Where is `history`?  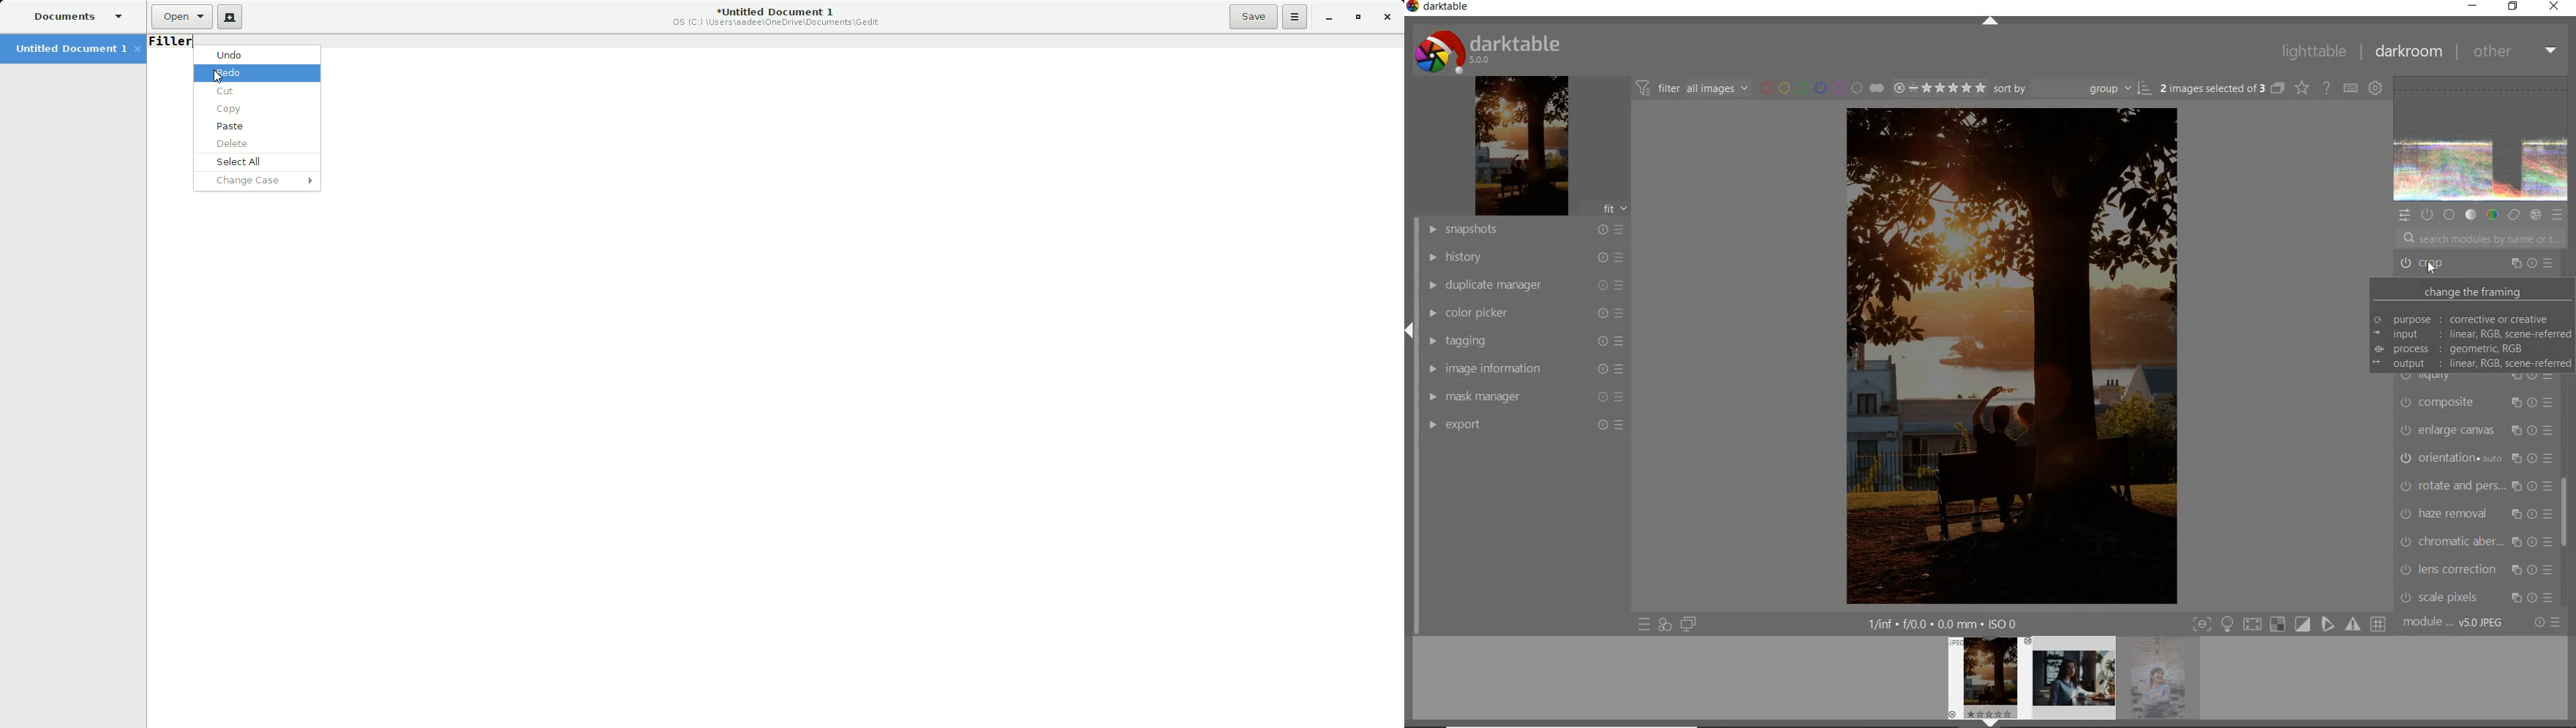
history is located at coordinates (1526, 259).